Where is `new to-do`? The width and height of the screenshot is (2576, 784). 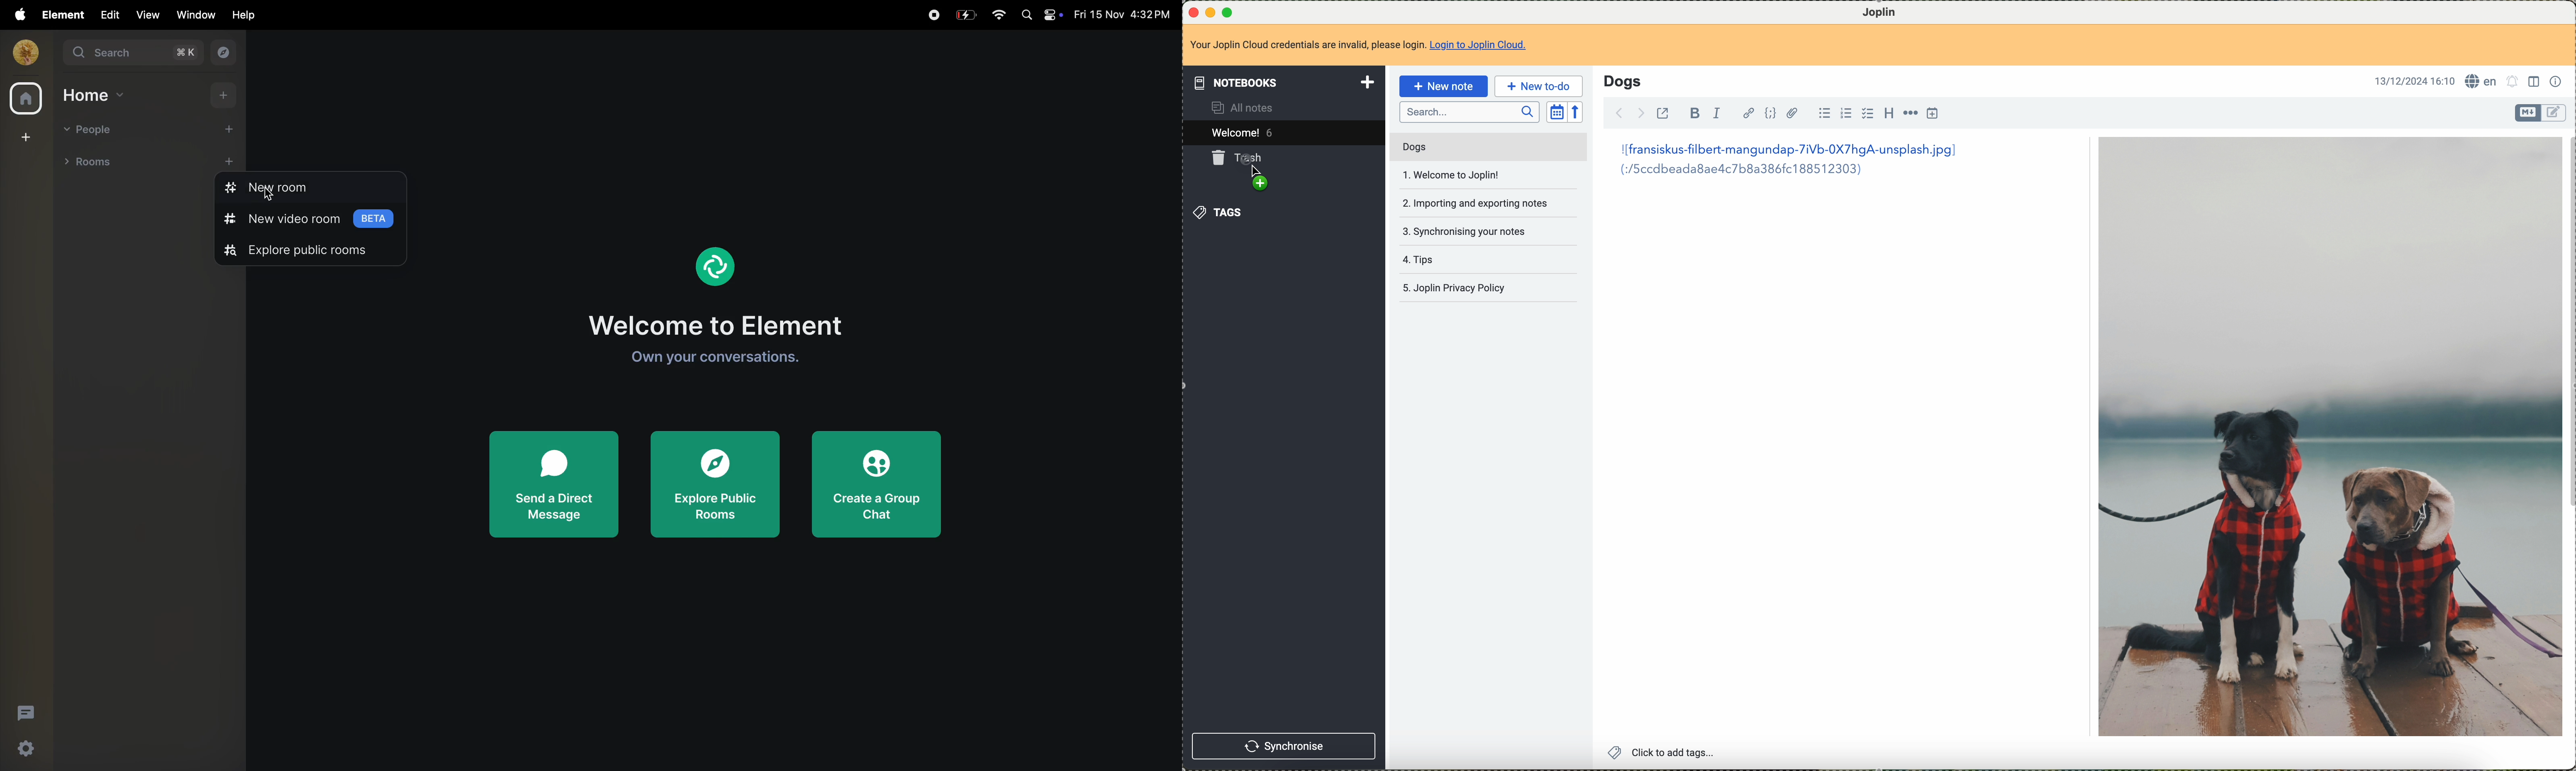
new to-do is located at coordinates (1538, 86).